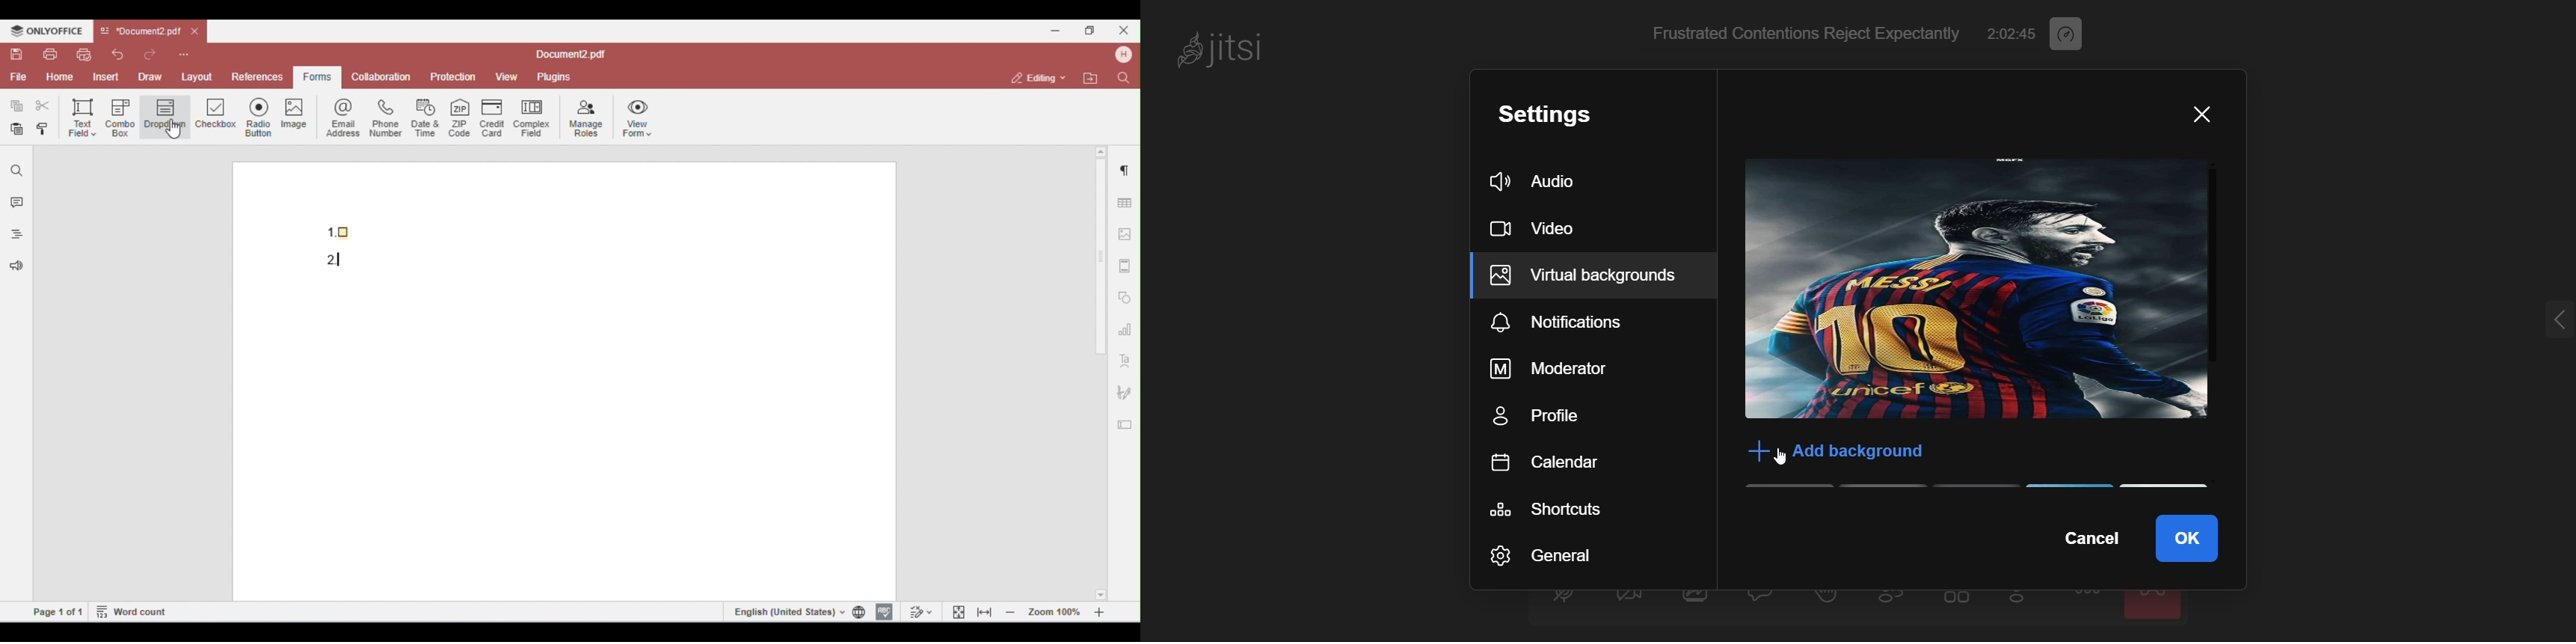  What do you see at coordinates (2195, 117) in the screenshot?
I see `close` at bounding box center [2195, 117].